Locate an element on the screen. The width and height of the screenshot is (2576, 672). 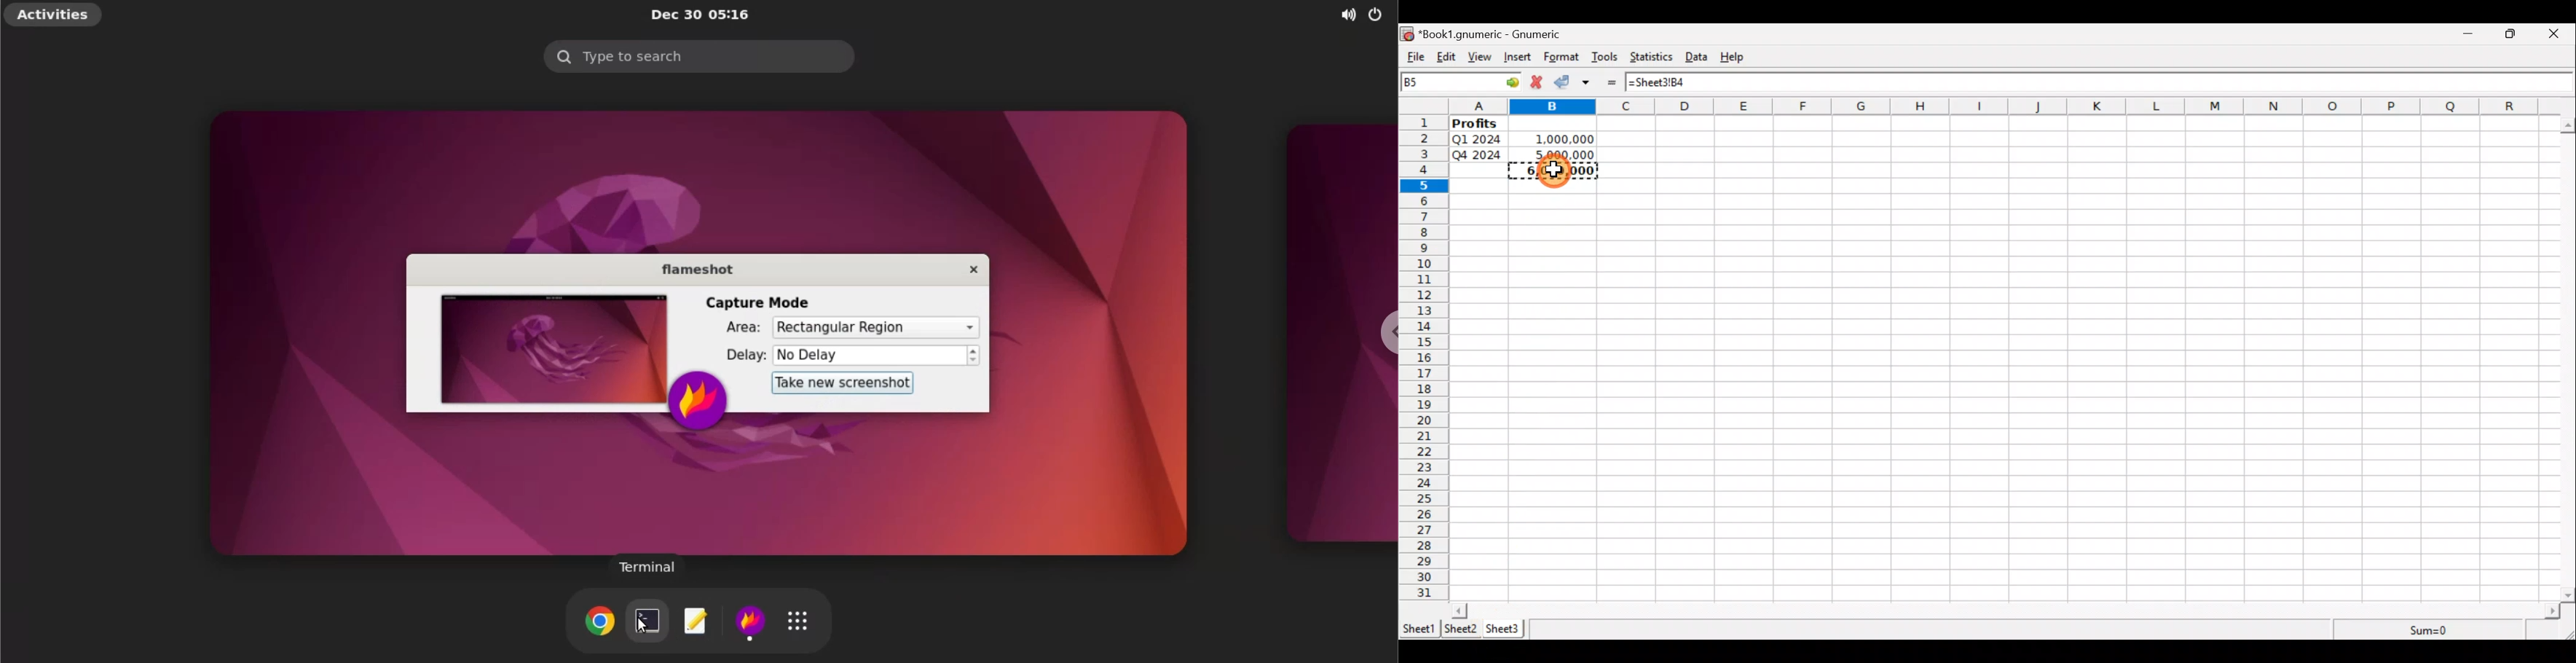
Close is located at coordinates (2559, 34).